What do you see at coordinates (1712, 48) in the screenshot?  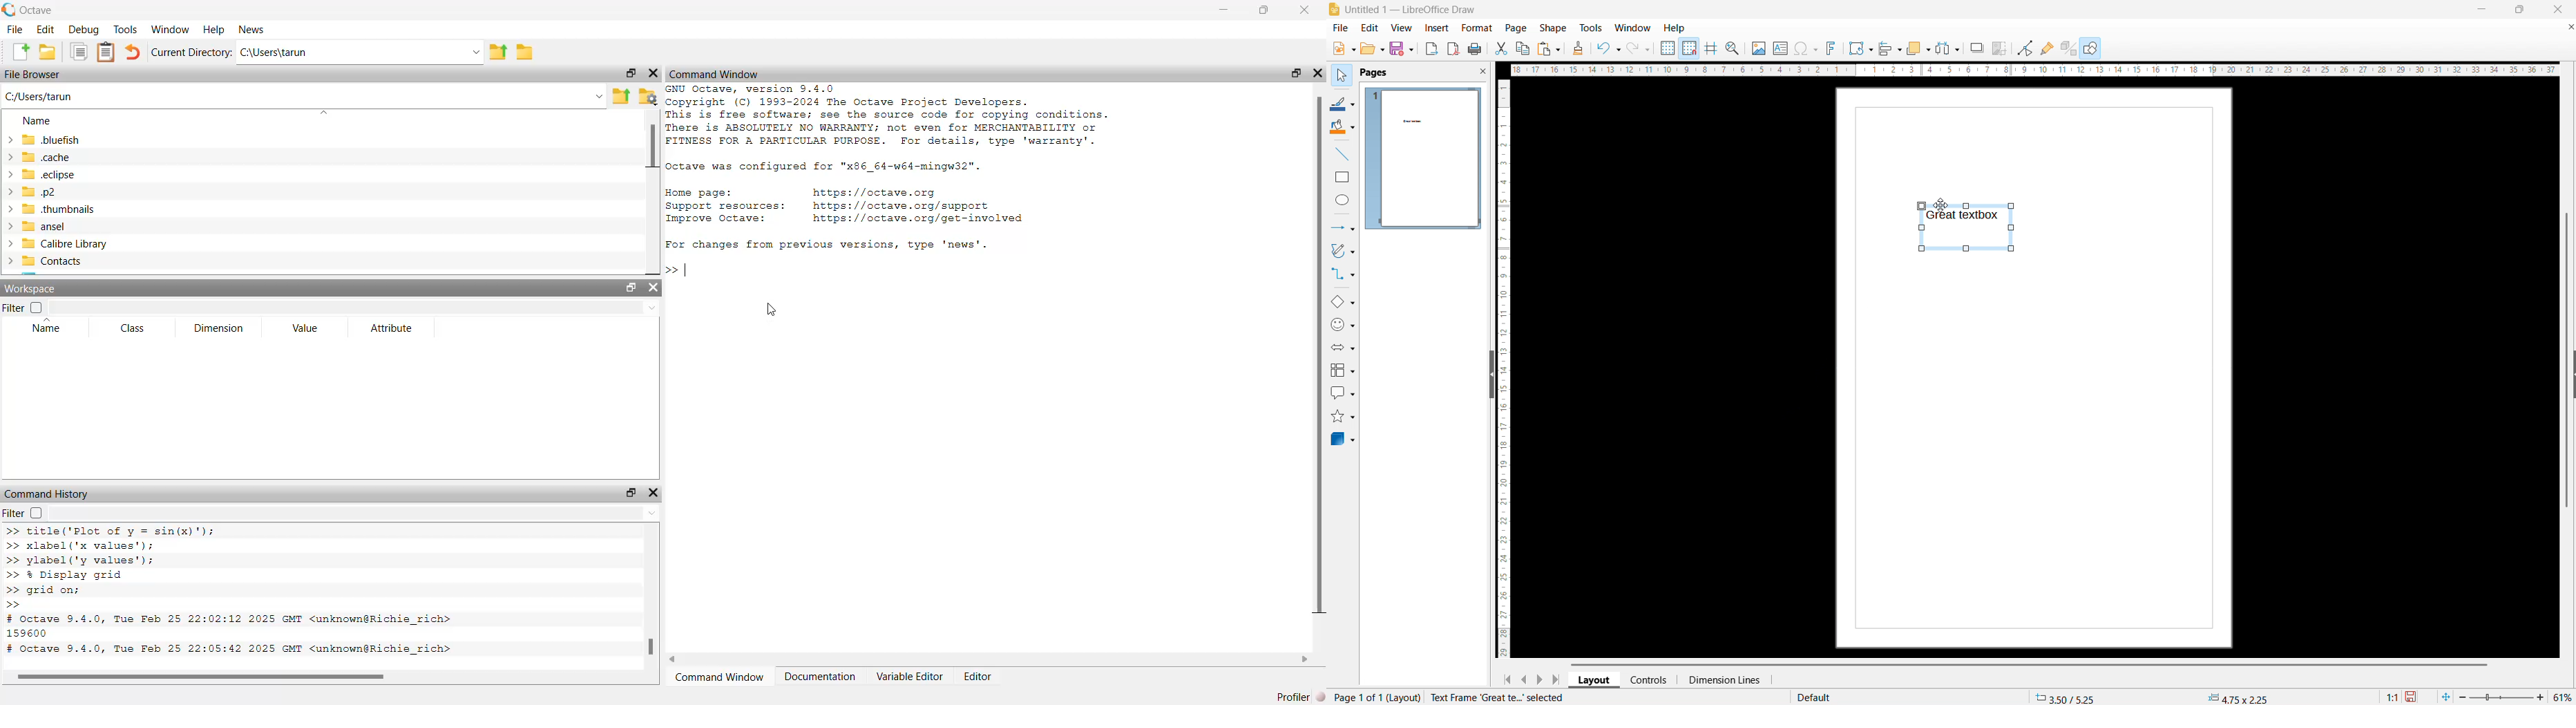 I see `guidelines while moving` at bounding box center [1712, 48].